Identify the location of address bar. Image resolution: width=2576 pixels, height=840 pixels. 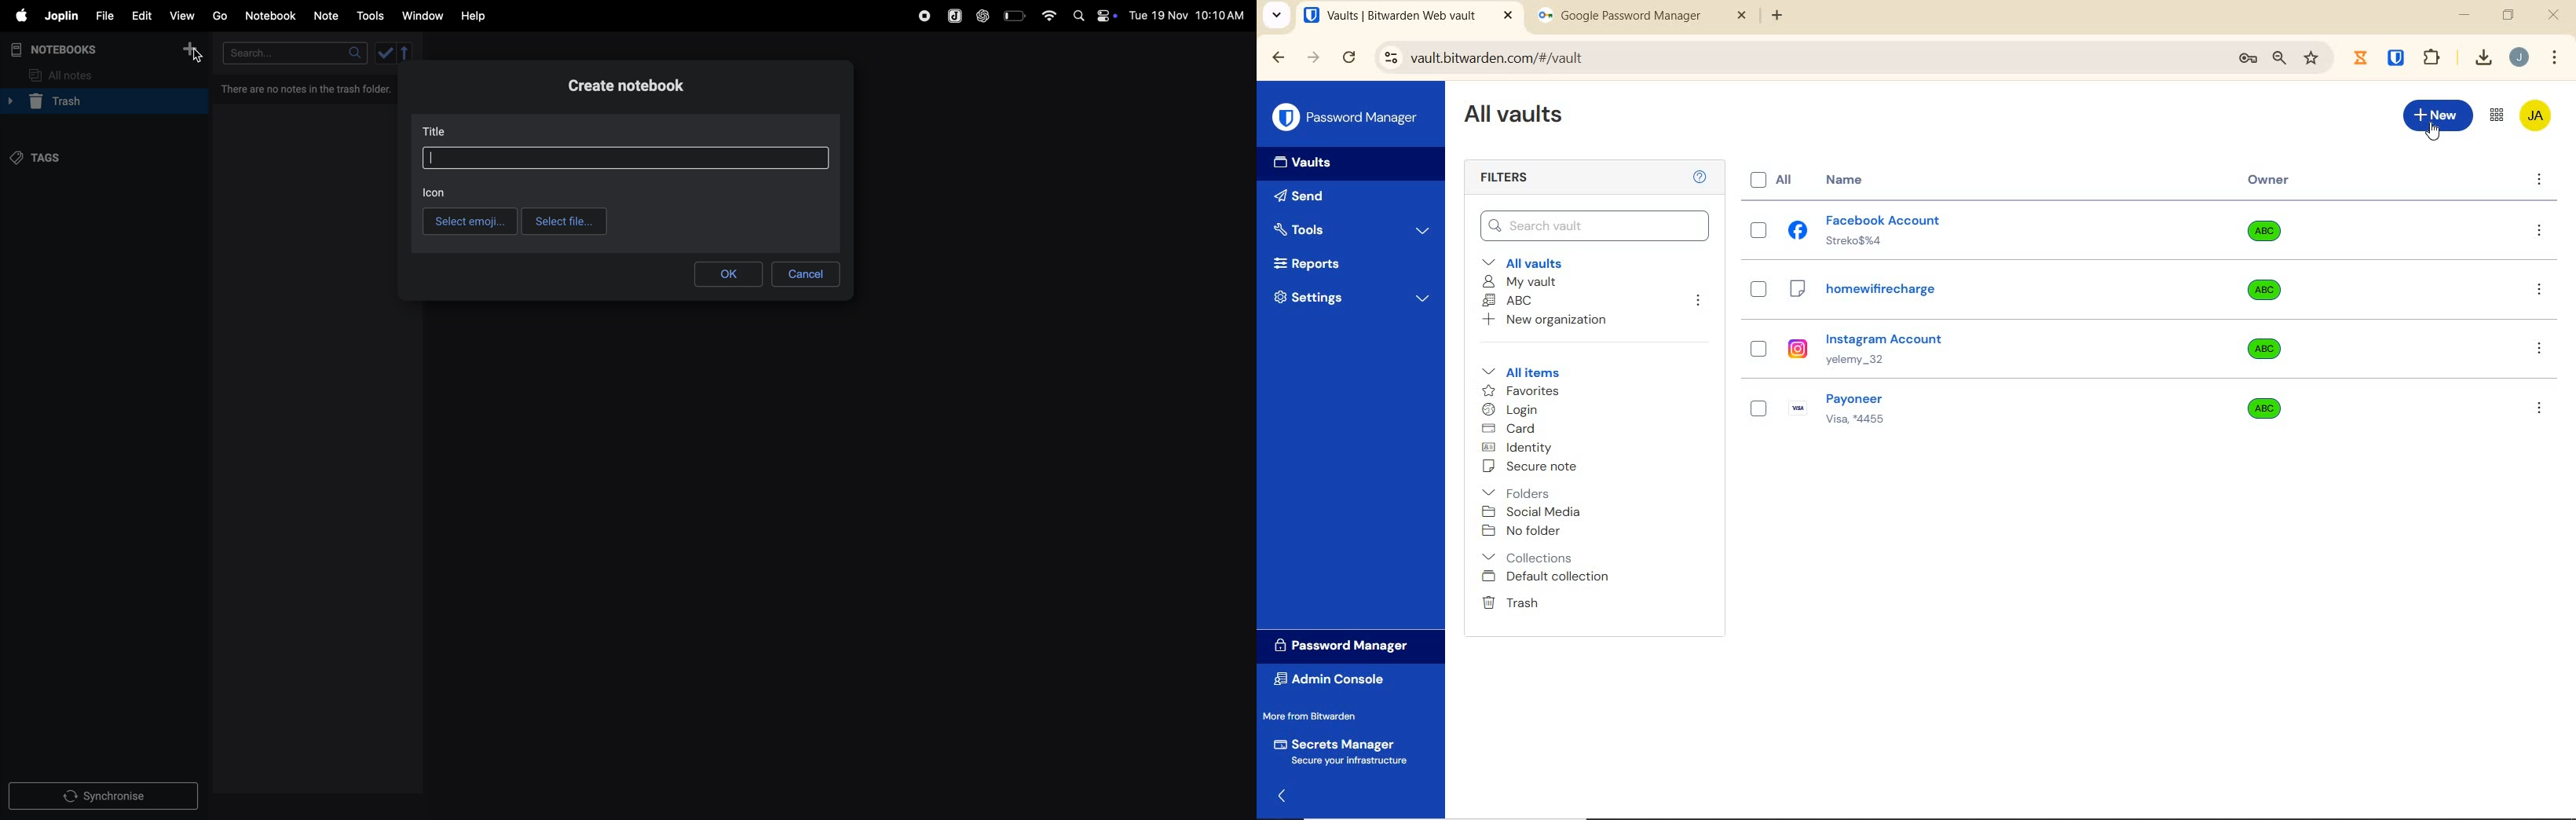
(1798, 59).